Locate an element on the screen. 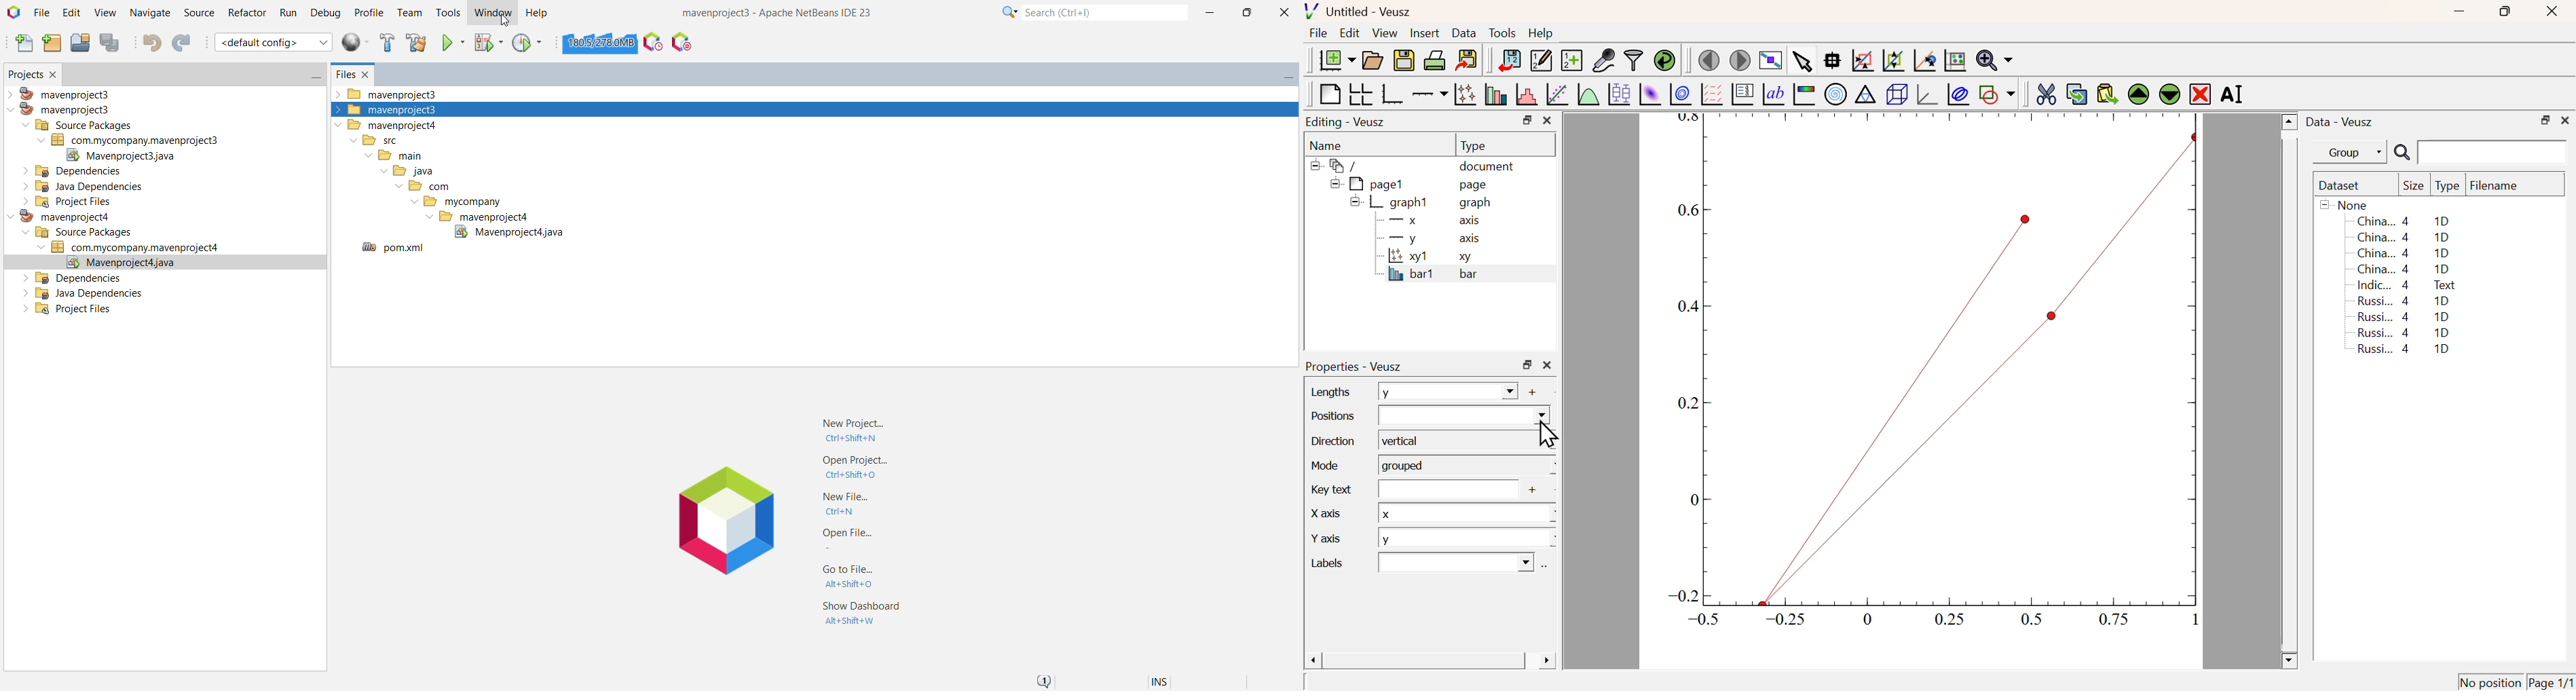 Image resolution: width=2576 pixels, height=700 pixels. Click for Category Selection is located at coordinates (1006, 14).